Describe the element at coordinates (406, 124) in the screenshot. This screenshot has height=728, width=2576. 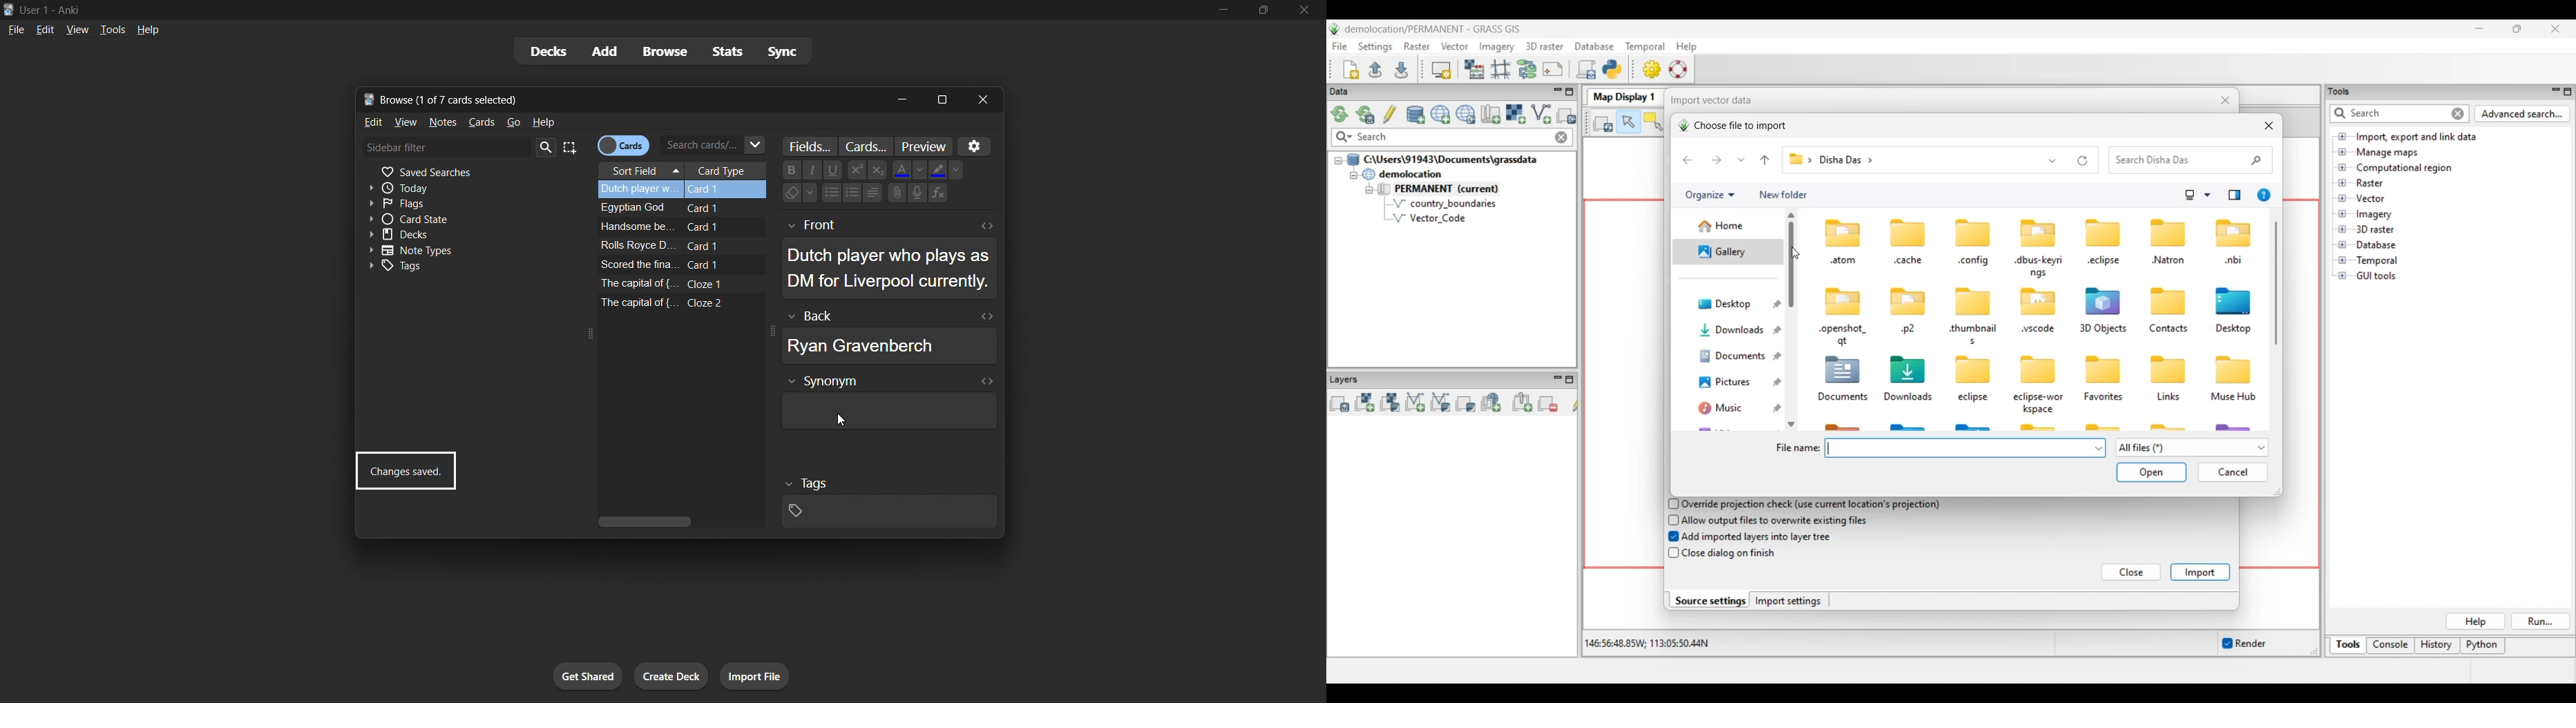
I see `view` at that location.